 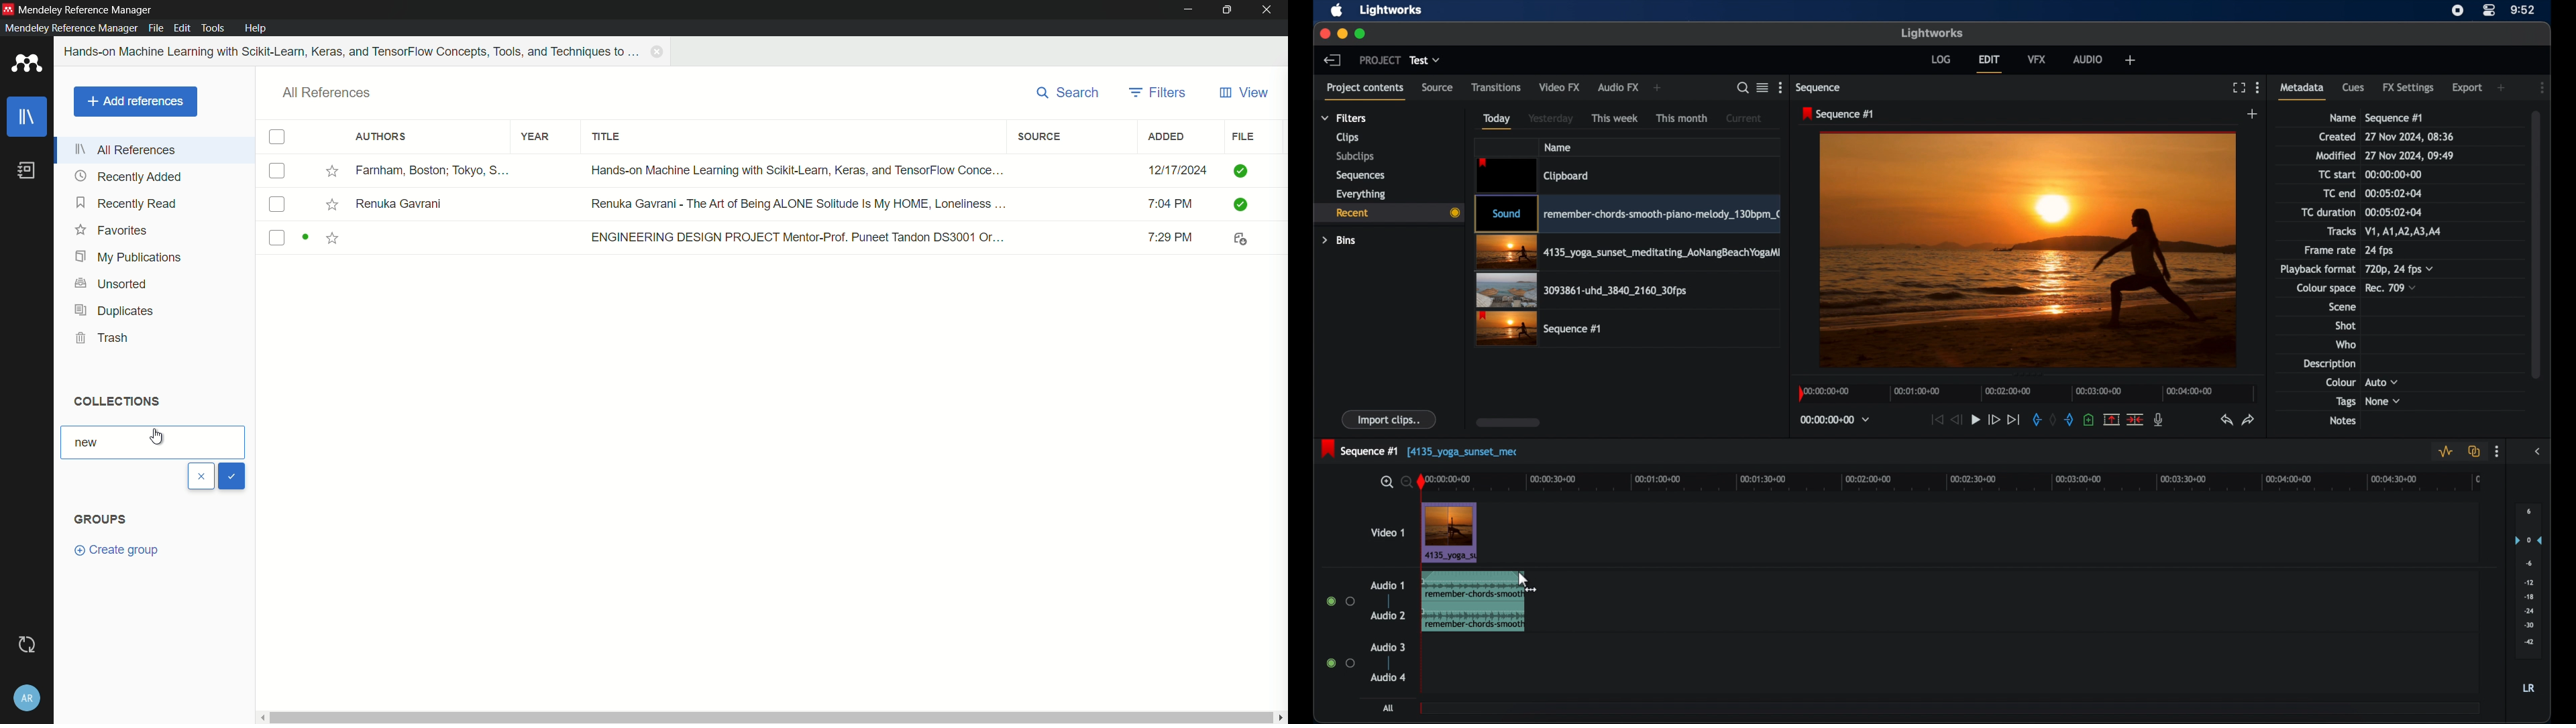 What do you see at coordinates (2394, 118) in the screenshot?
I see `sequence 1` at bounding box center [2394, 118].